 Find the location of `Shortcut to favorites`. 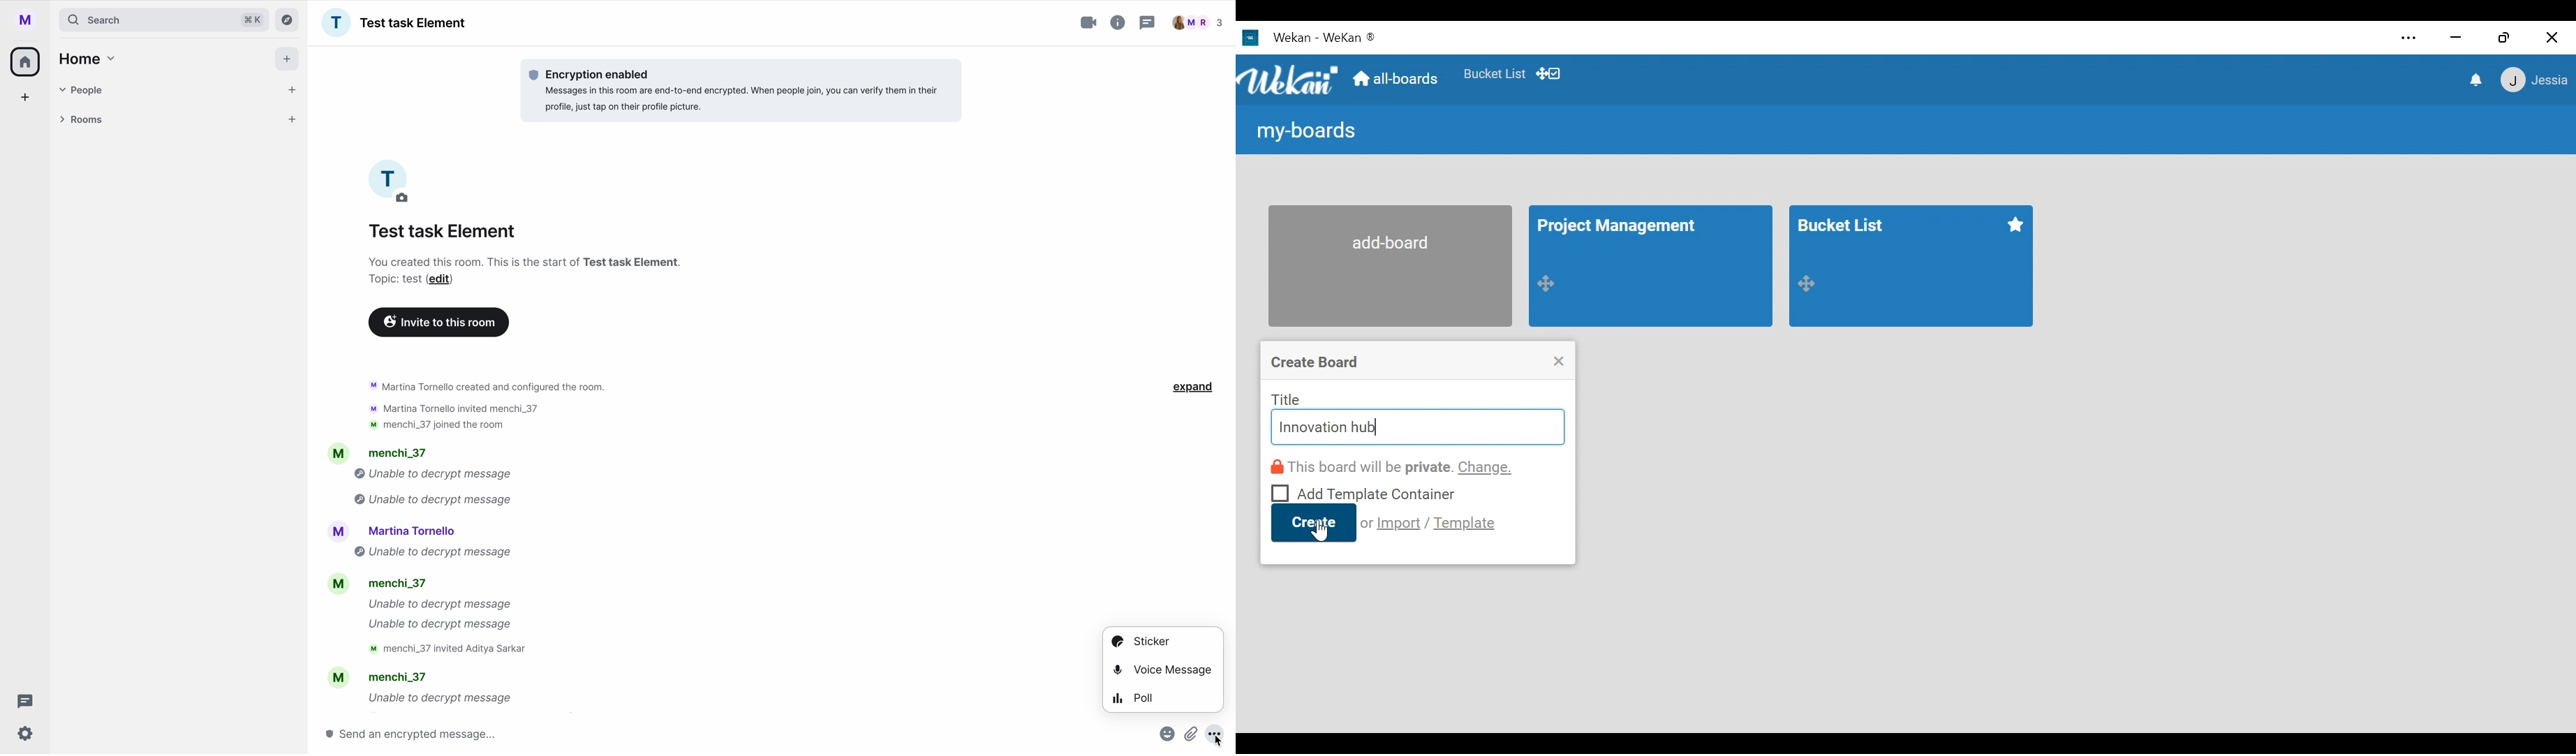

Shortcut to favorites is located at coordinates (1495, 73).